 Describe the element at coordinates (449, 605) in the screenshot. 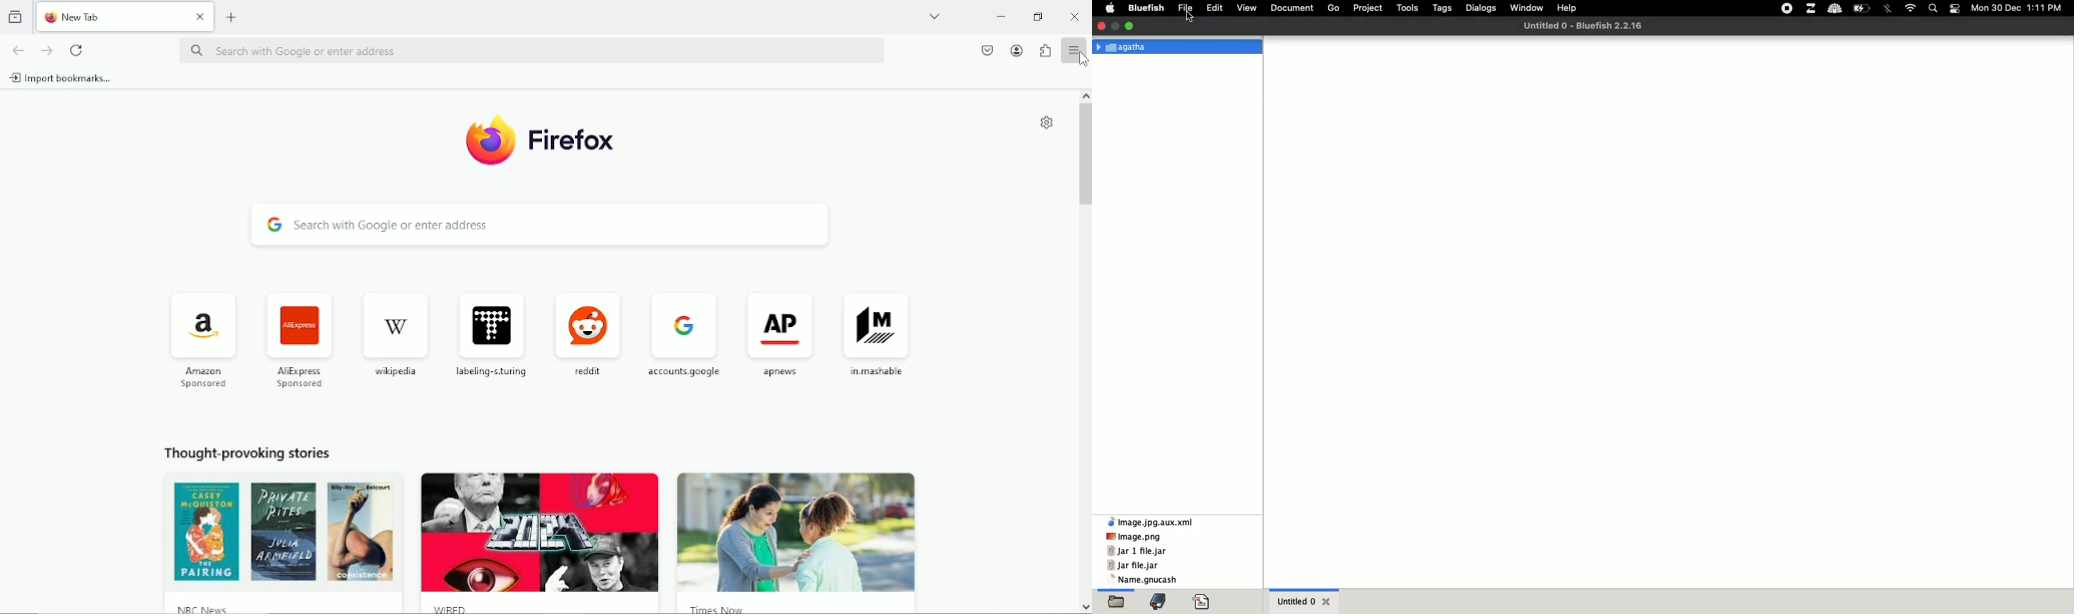

I see `wred` at that location.